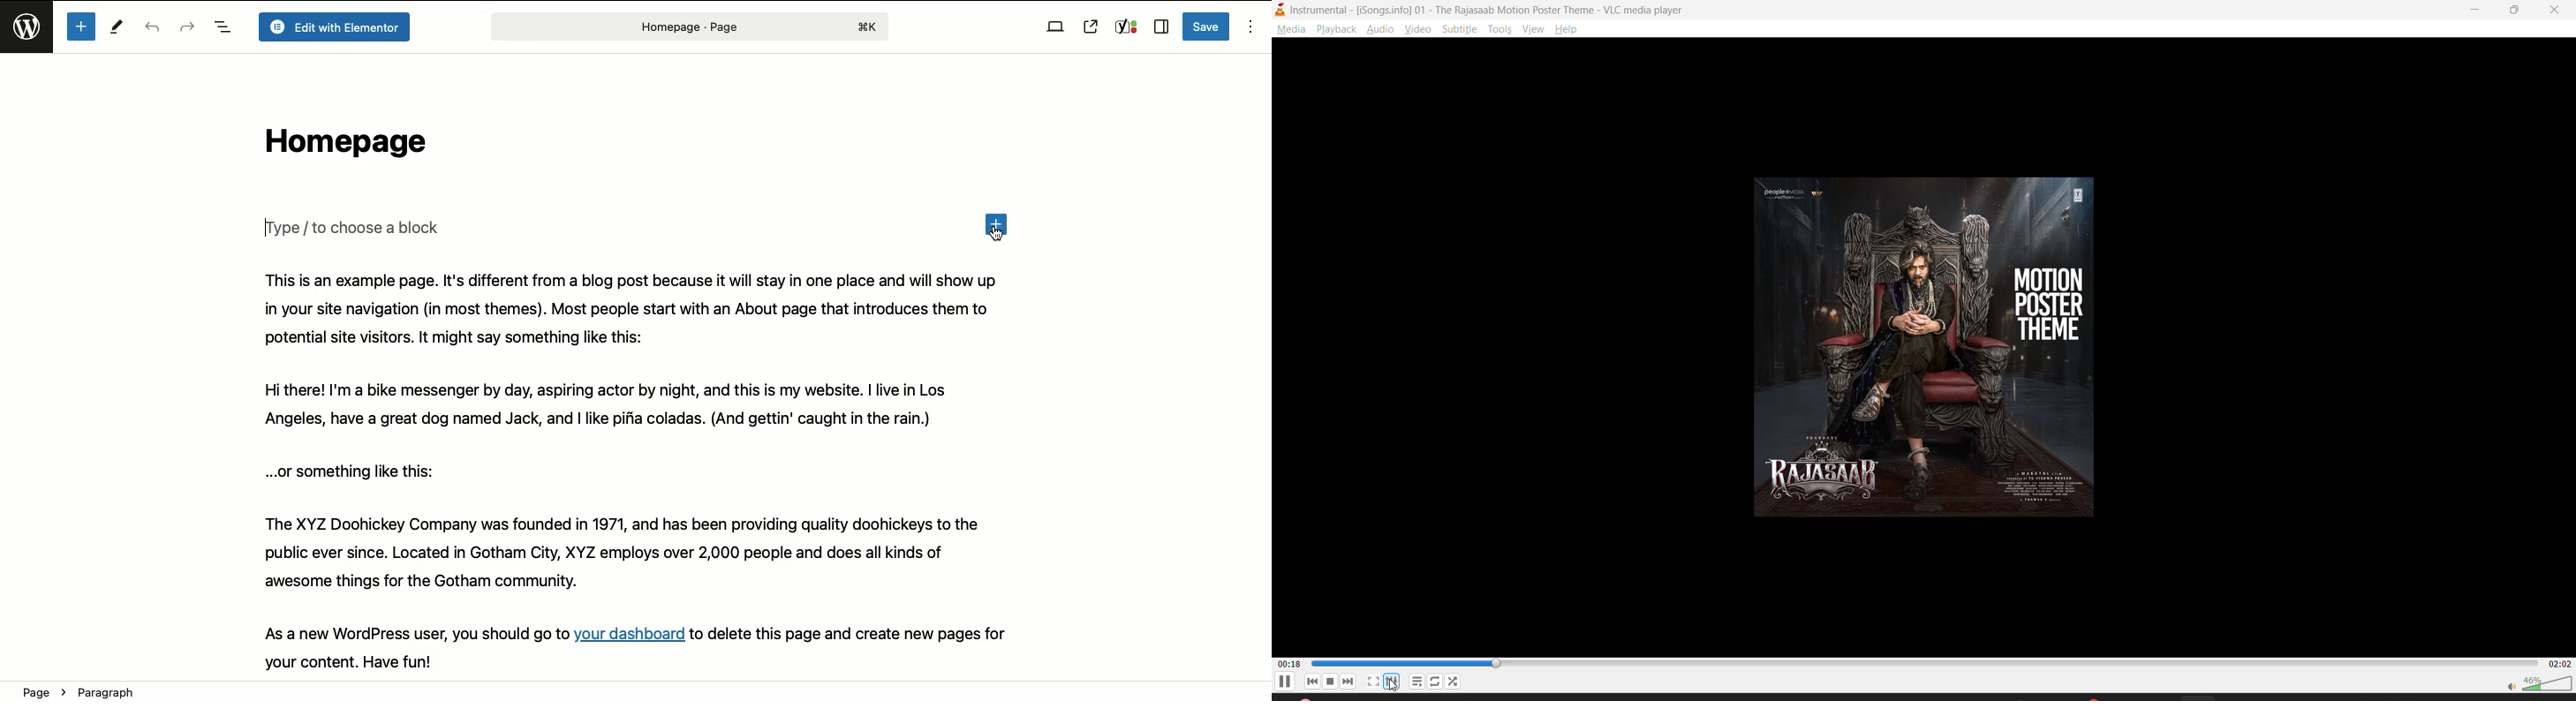  Describe the element at coordinates (1287, 683) in the screenshot. I see `pause` at that location.